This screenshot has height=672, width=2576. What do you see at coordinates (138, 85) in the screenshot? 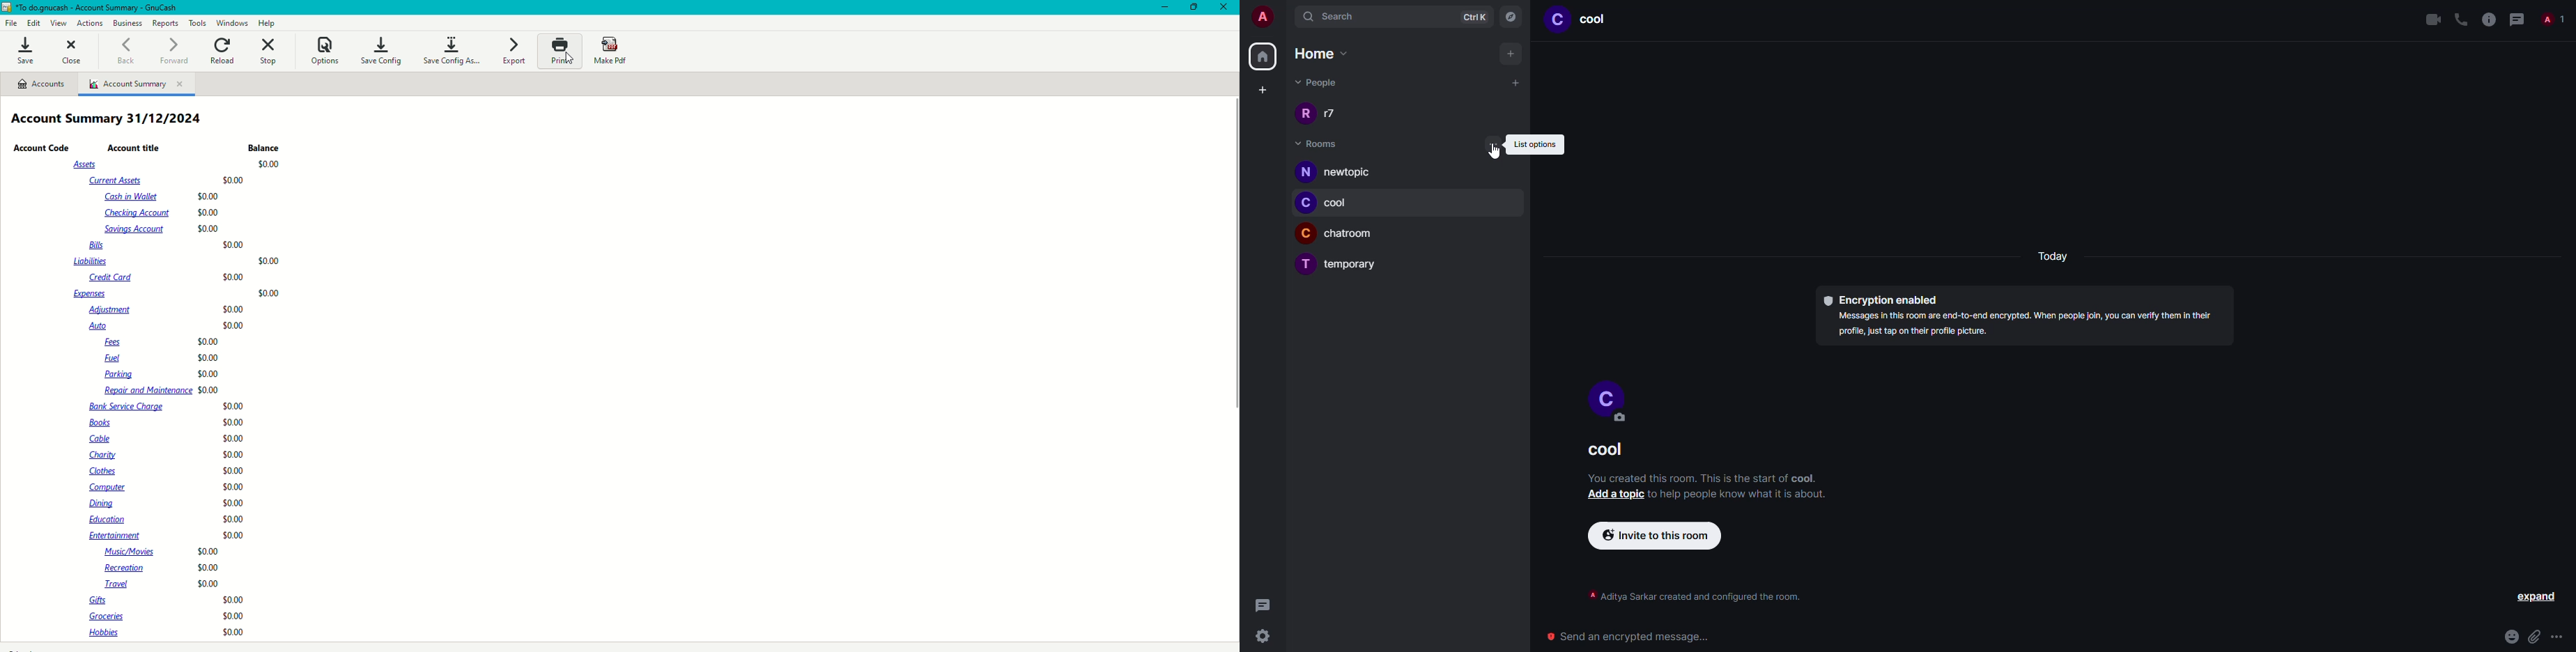
I see `Account Summary` at bounding box center [138, 85].